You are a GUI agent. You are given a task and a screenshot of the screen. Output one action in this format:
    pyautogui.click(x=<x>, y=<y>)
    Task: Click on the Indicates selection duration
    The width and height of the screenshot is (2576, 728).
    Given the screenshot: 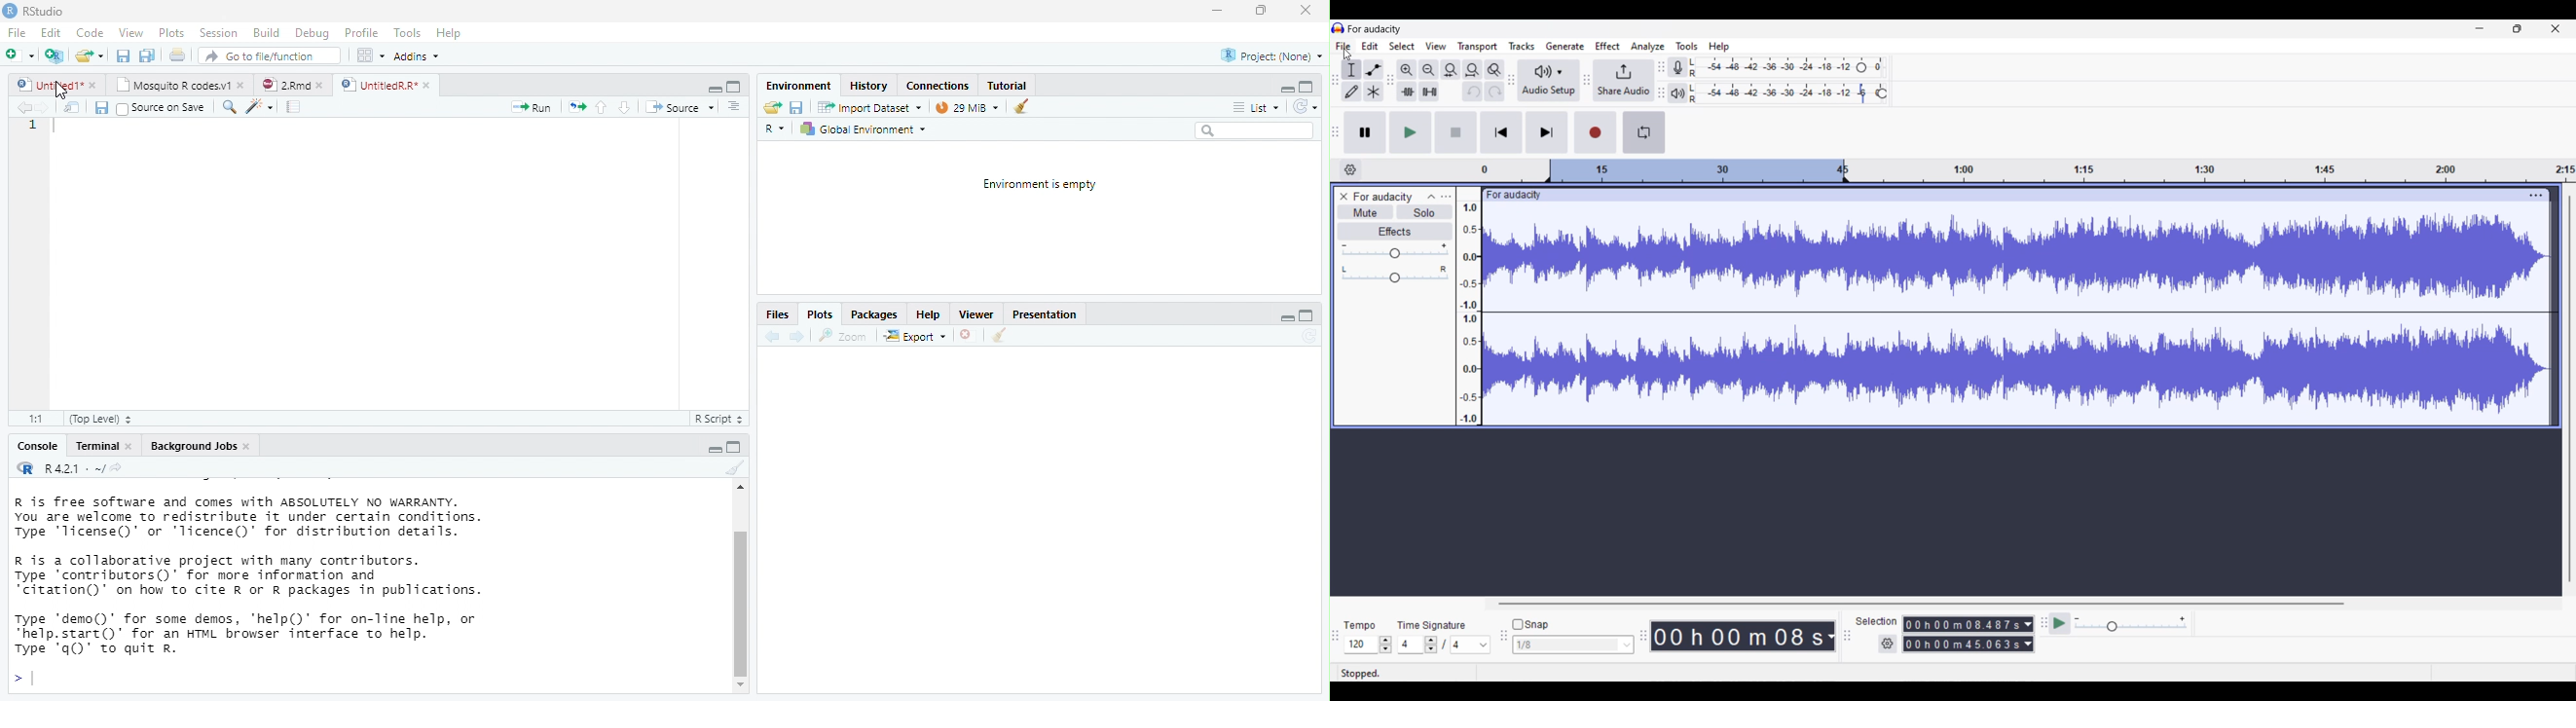 What is the action you would take?
    pyautogui.click(x=1876, y=621)
    